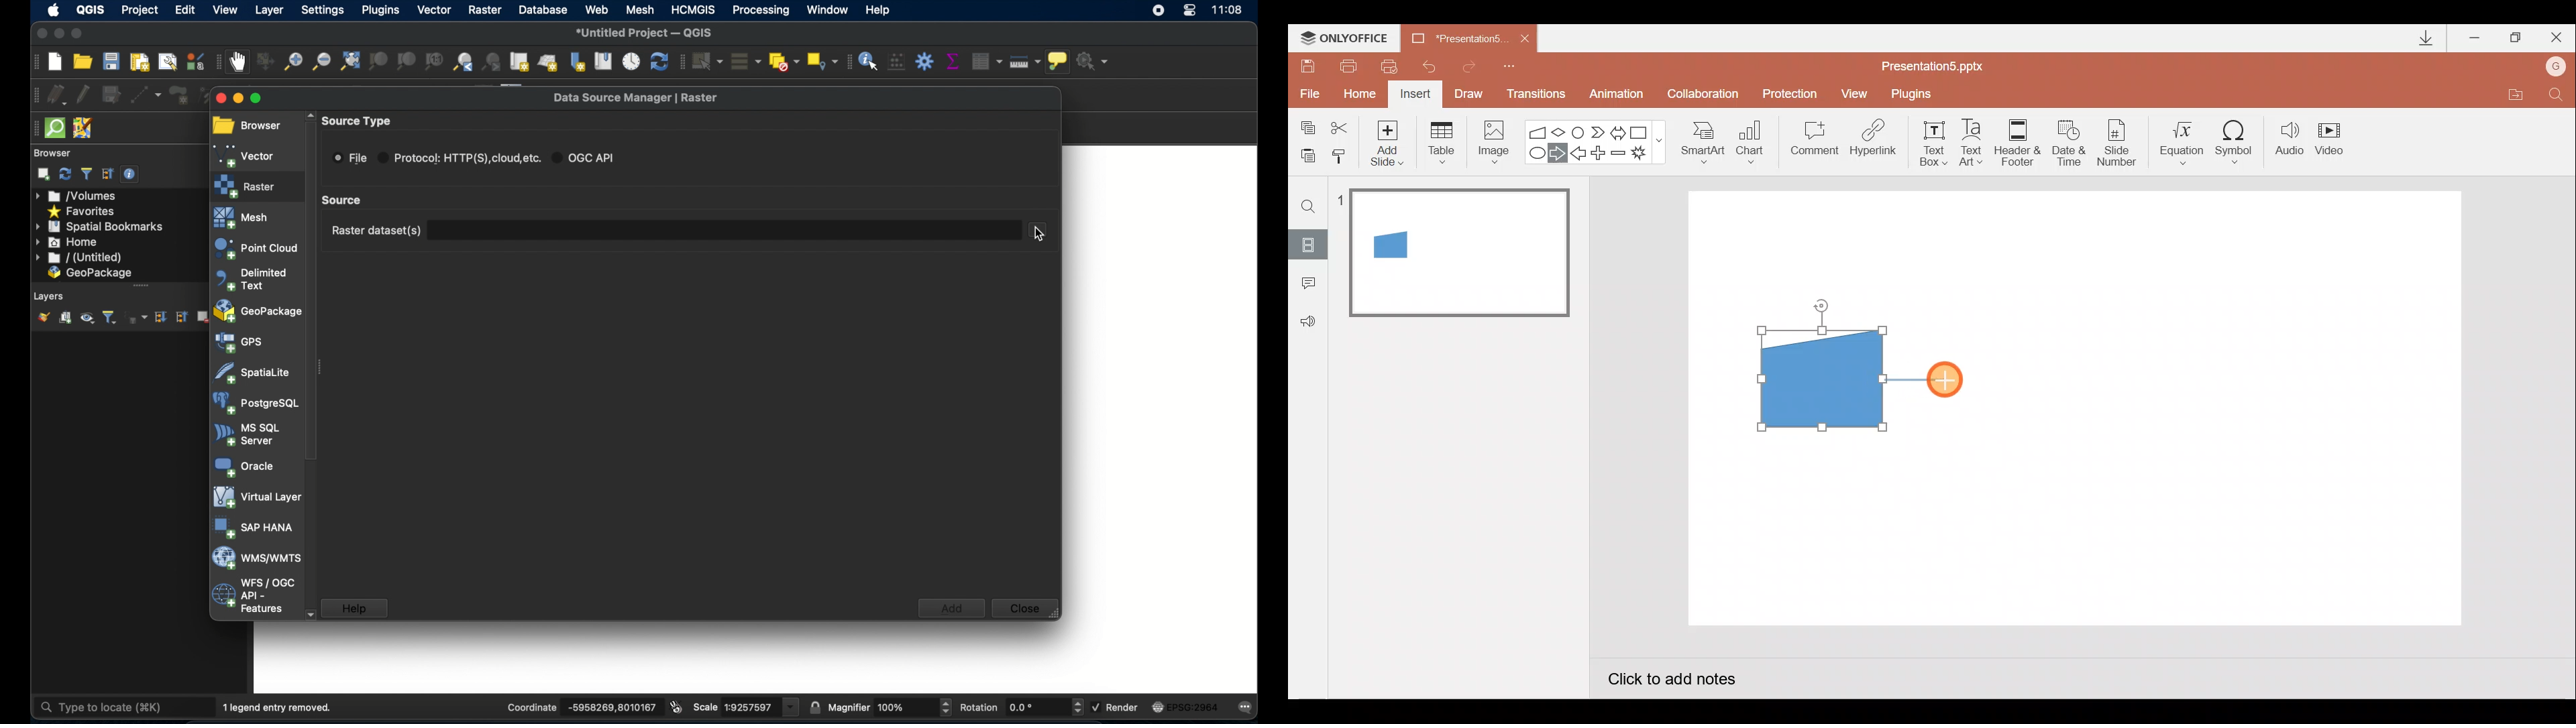 The height and width of the screenshot is (728, 2576). I want to click on Paste, so click(1304, 154).